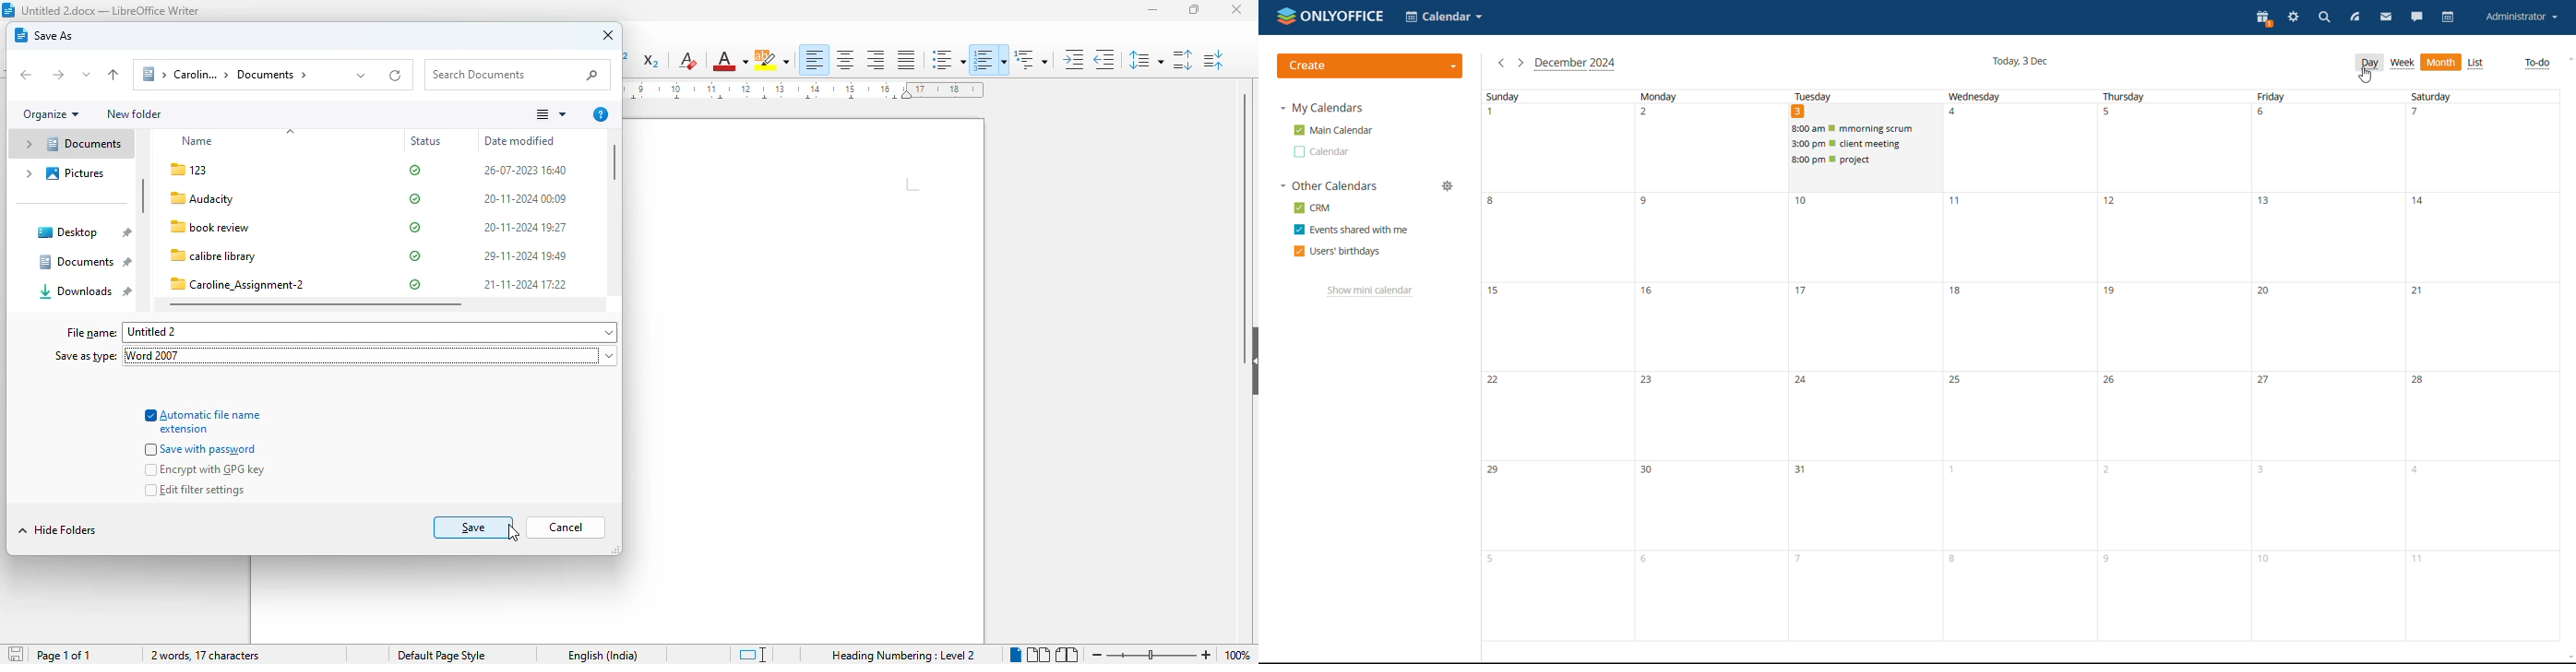 This screenshot has width=2576, height=672. Describe the element at coordinates (134, 113) in the screenshot. I see `new folder` at that location.